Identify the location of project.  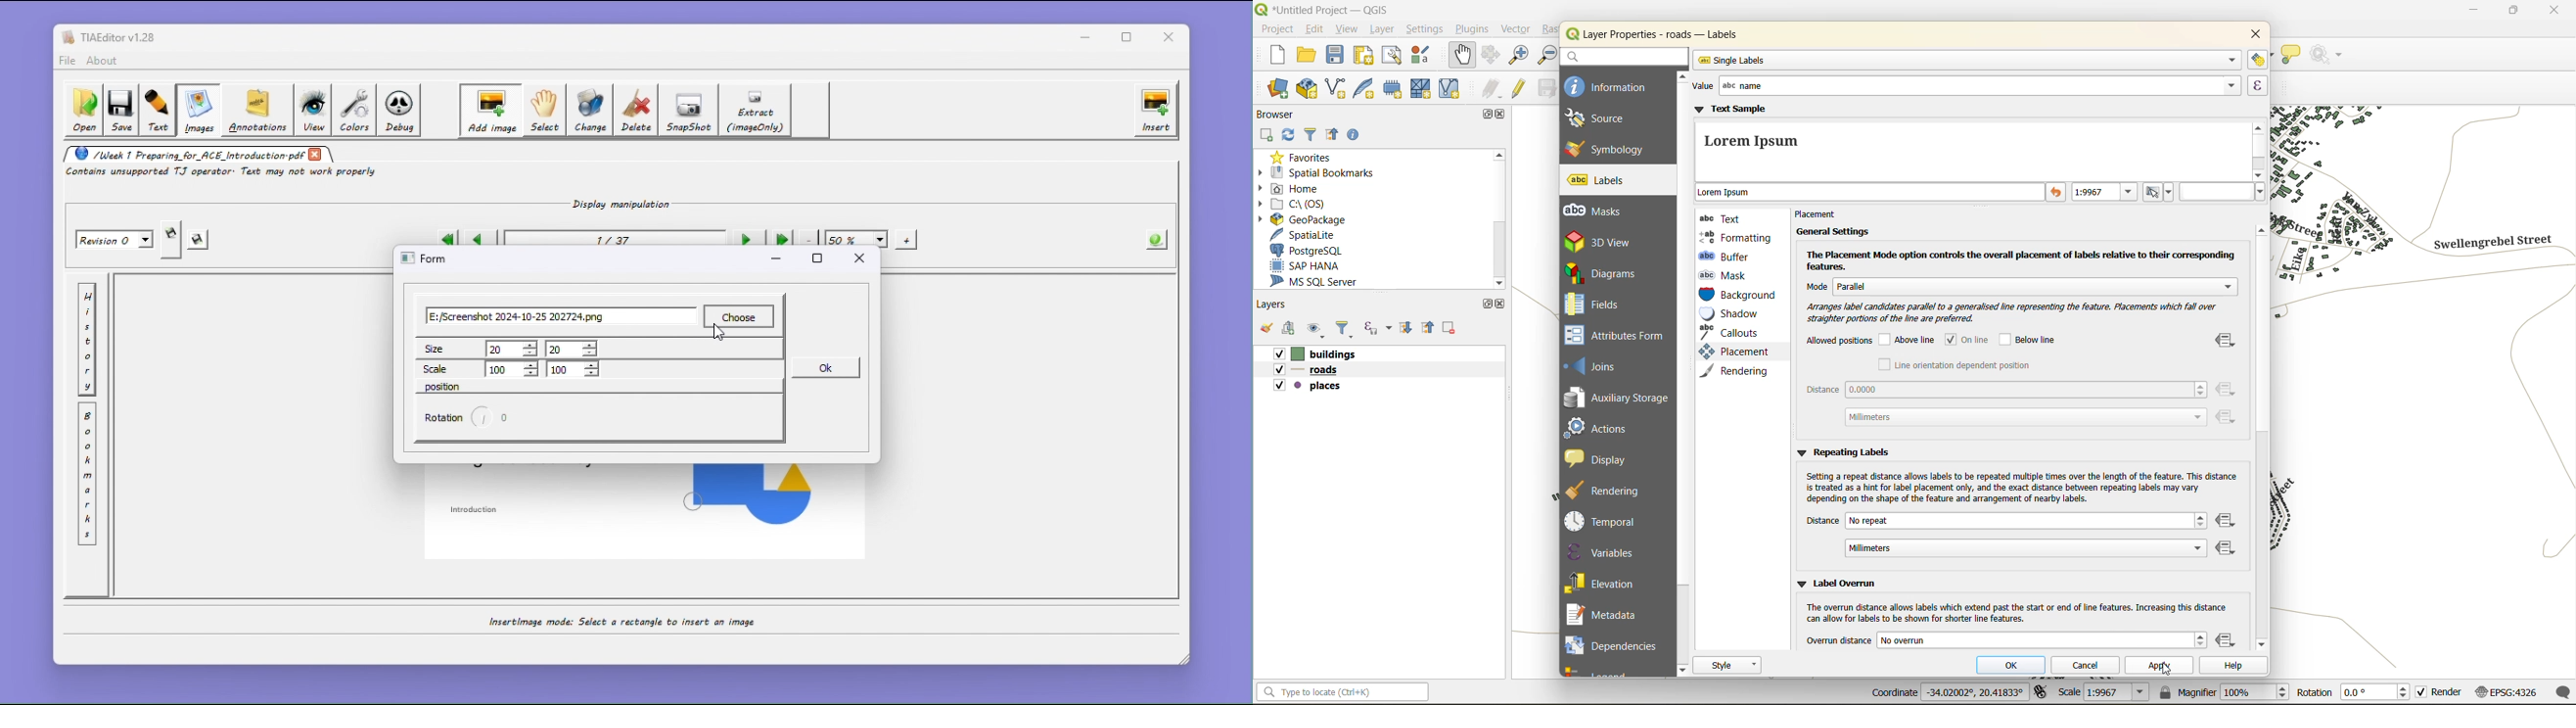
(1277, 30).